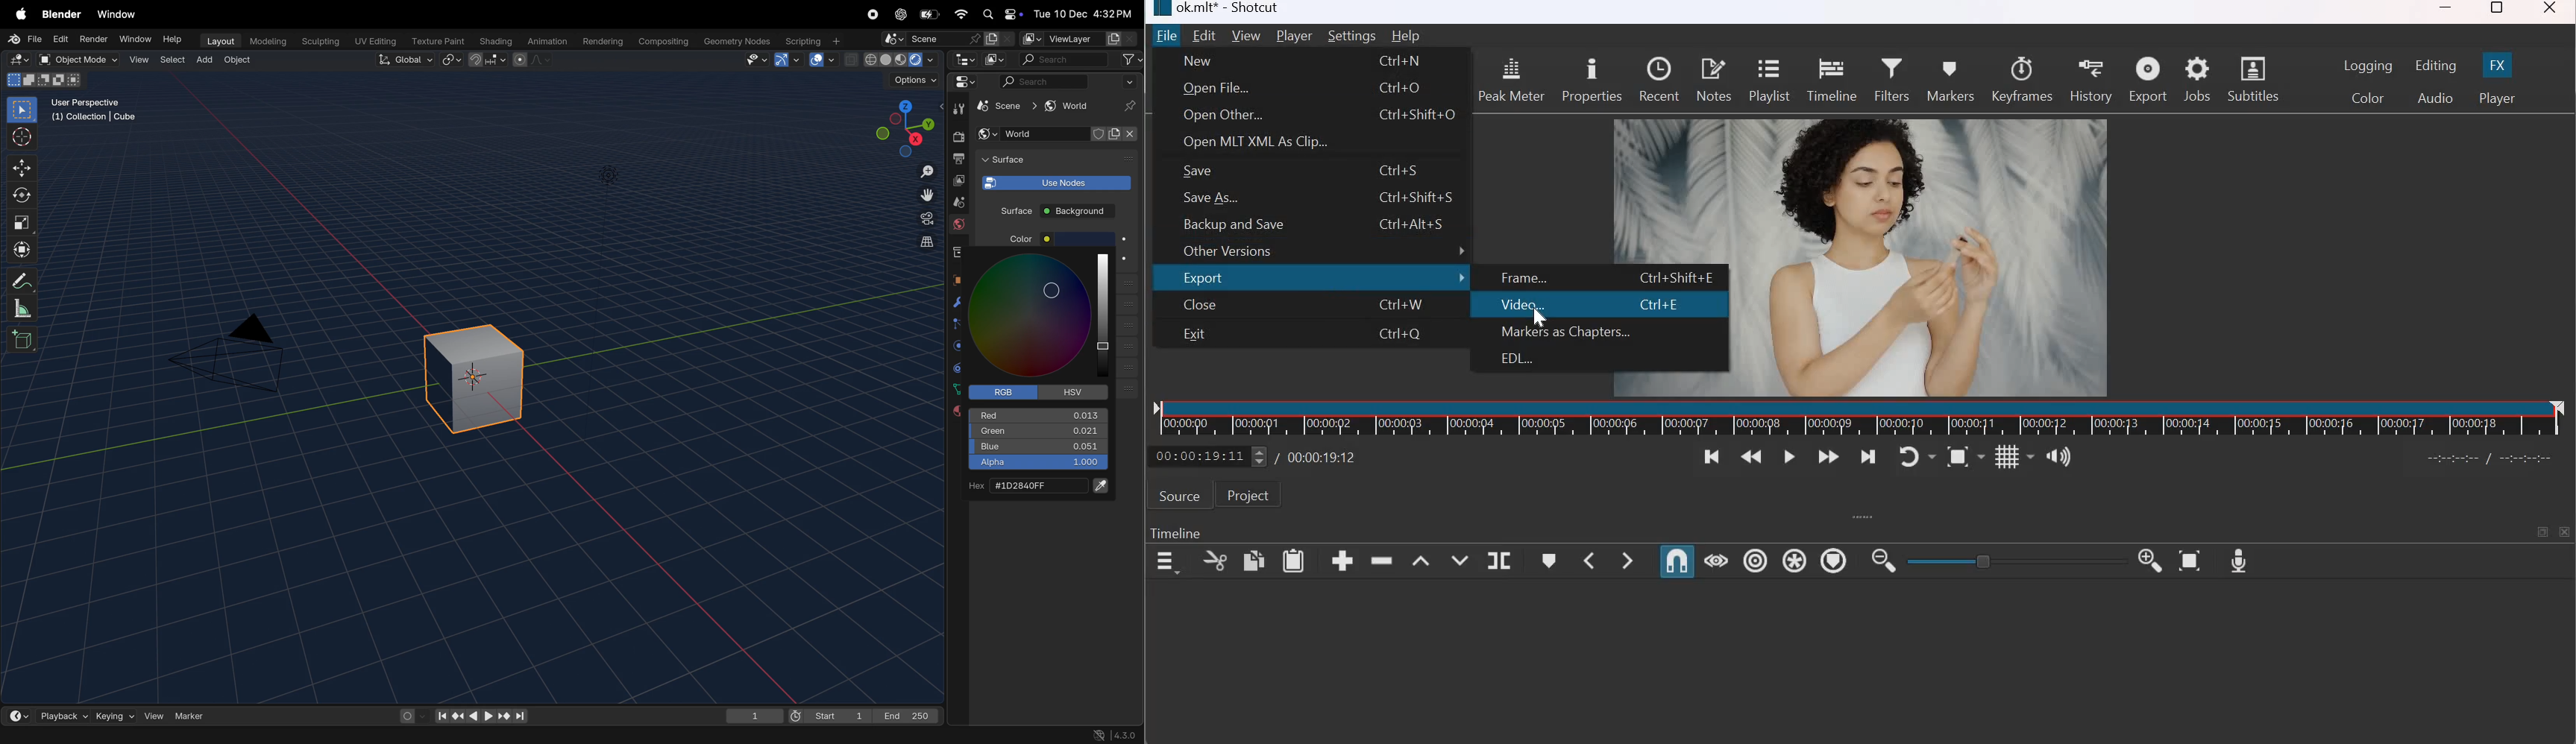 The image size is (2576, 756). I want to click on Backup and save, so click(1233, 223).